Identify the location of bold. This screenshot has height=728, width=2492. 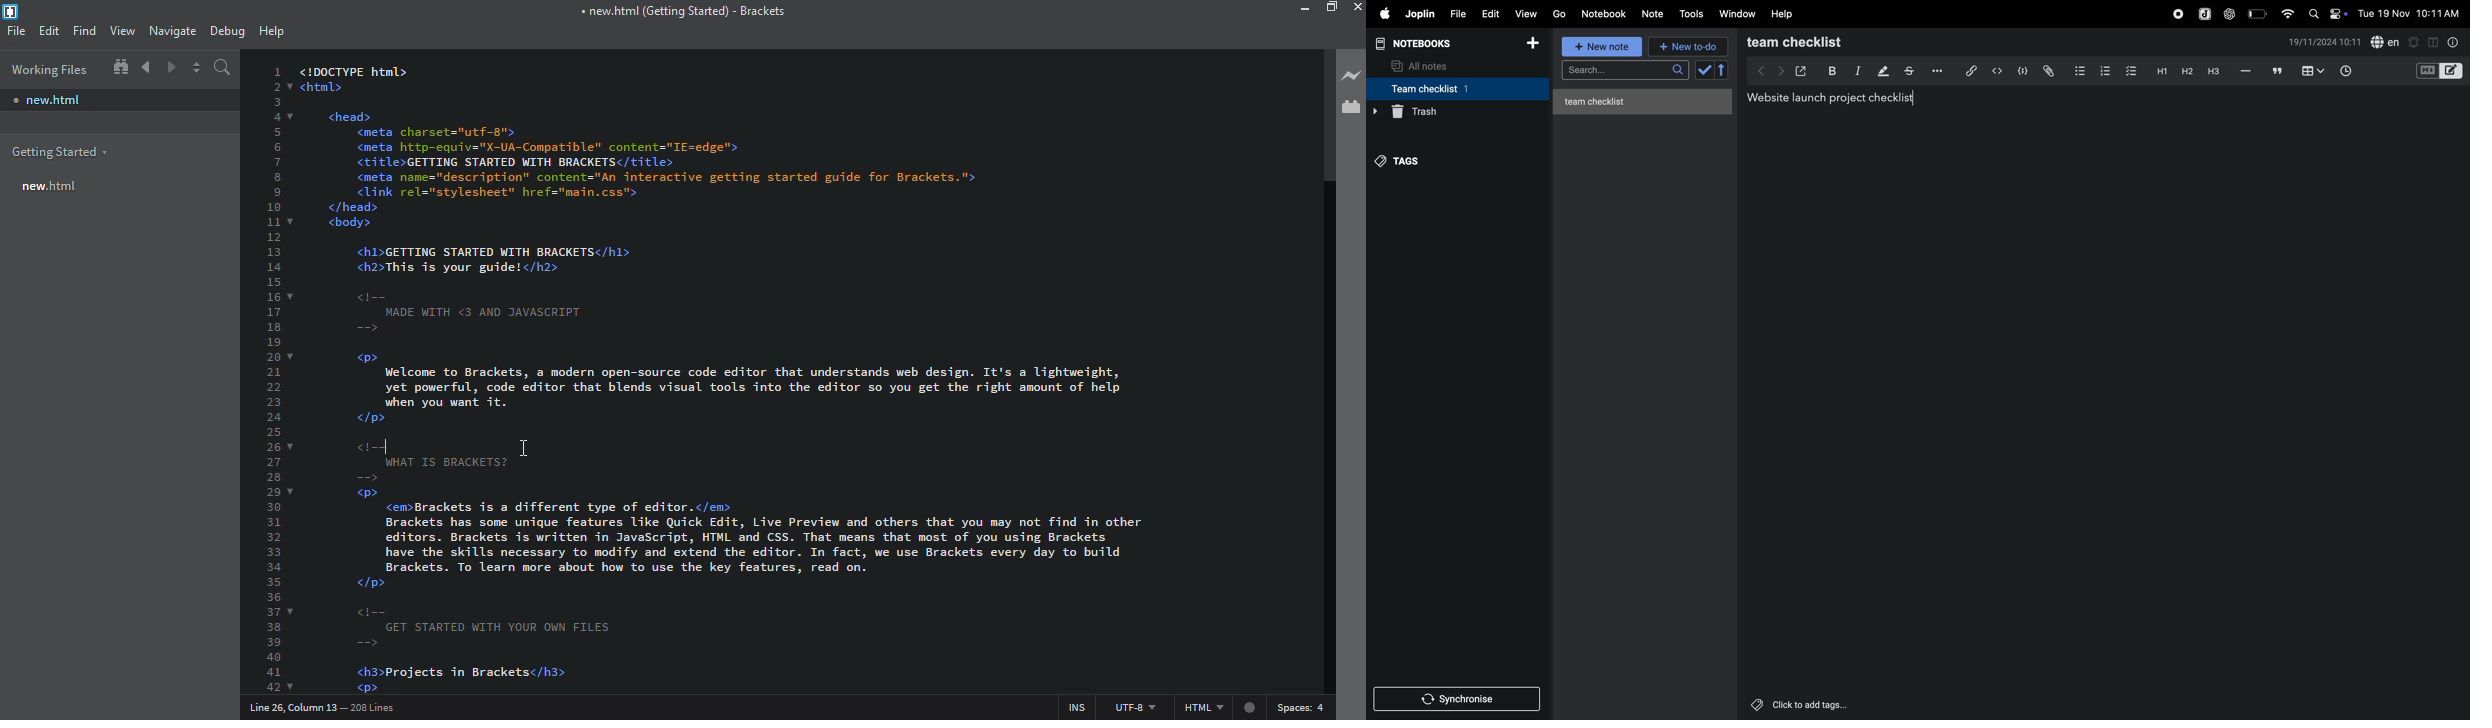
(1831, 70).